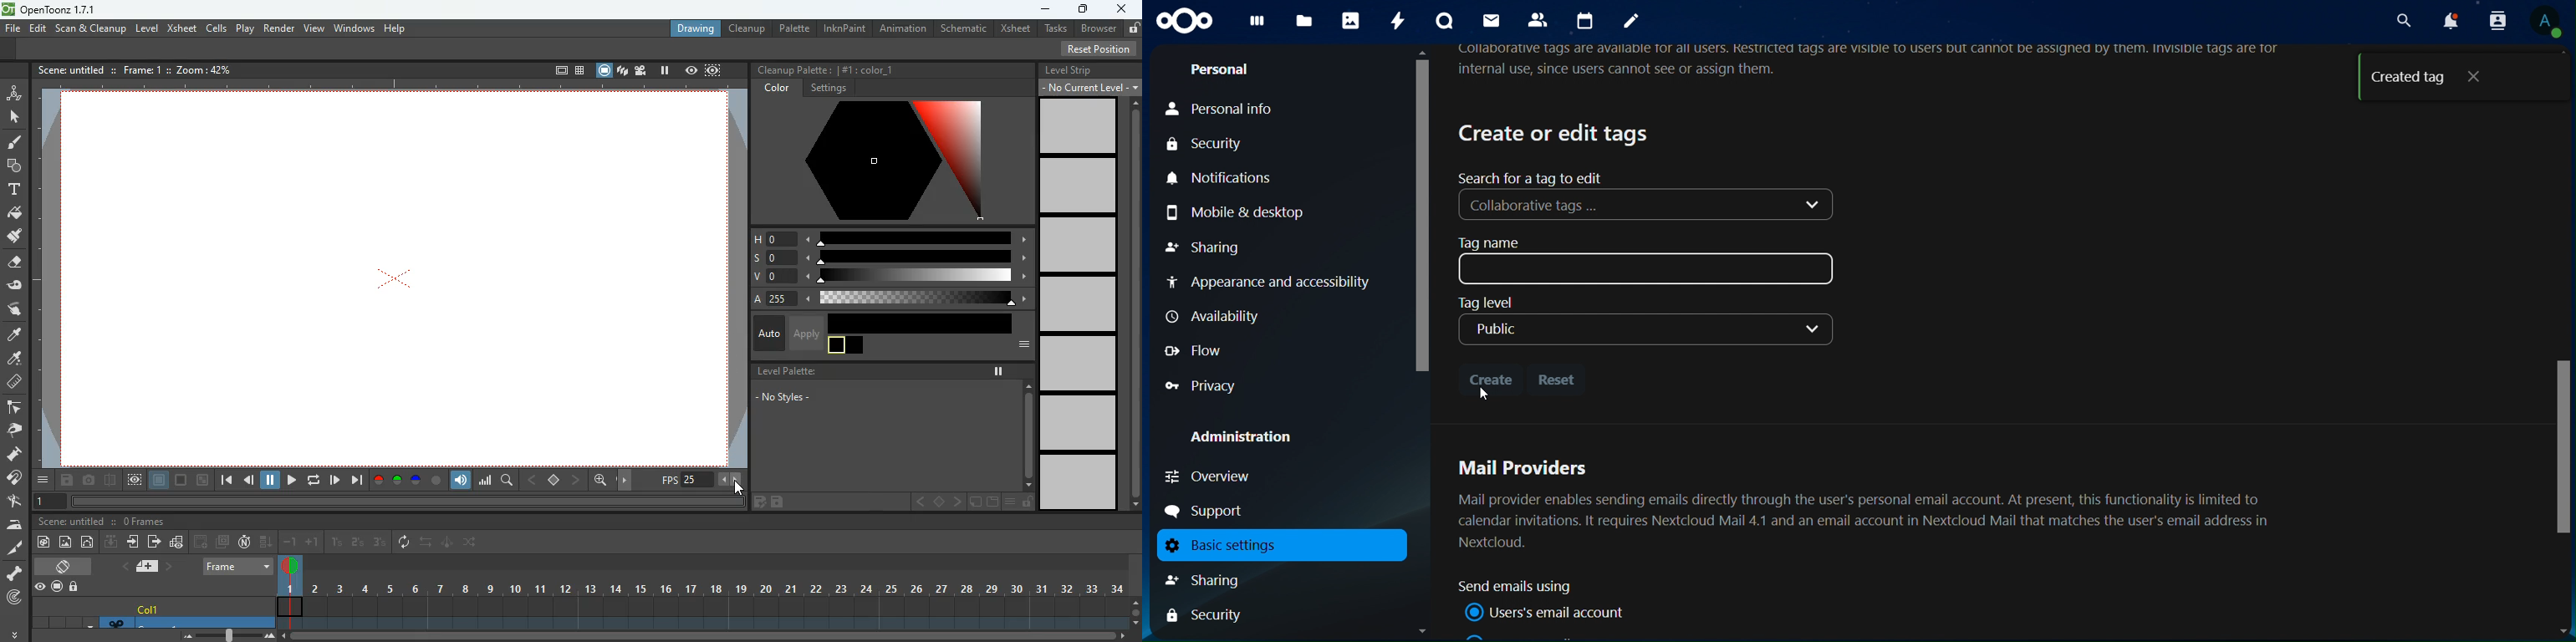 This screenshot has height=644, width=2576. Describe the element at coordinates (1252, 438) in the screenshot. I see `administration` at that location.